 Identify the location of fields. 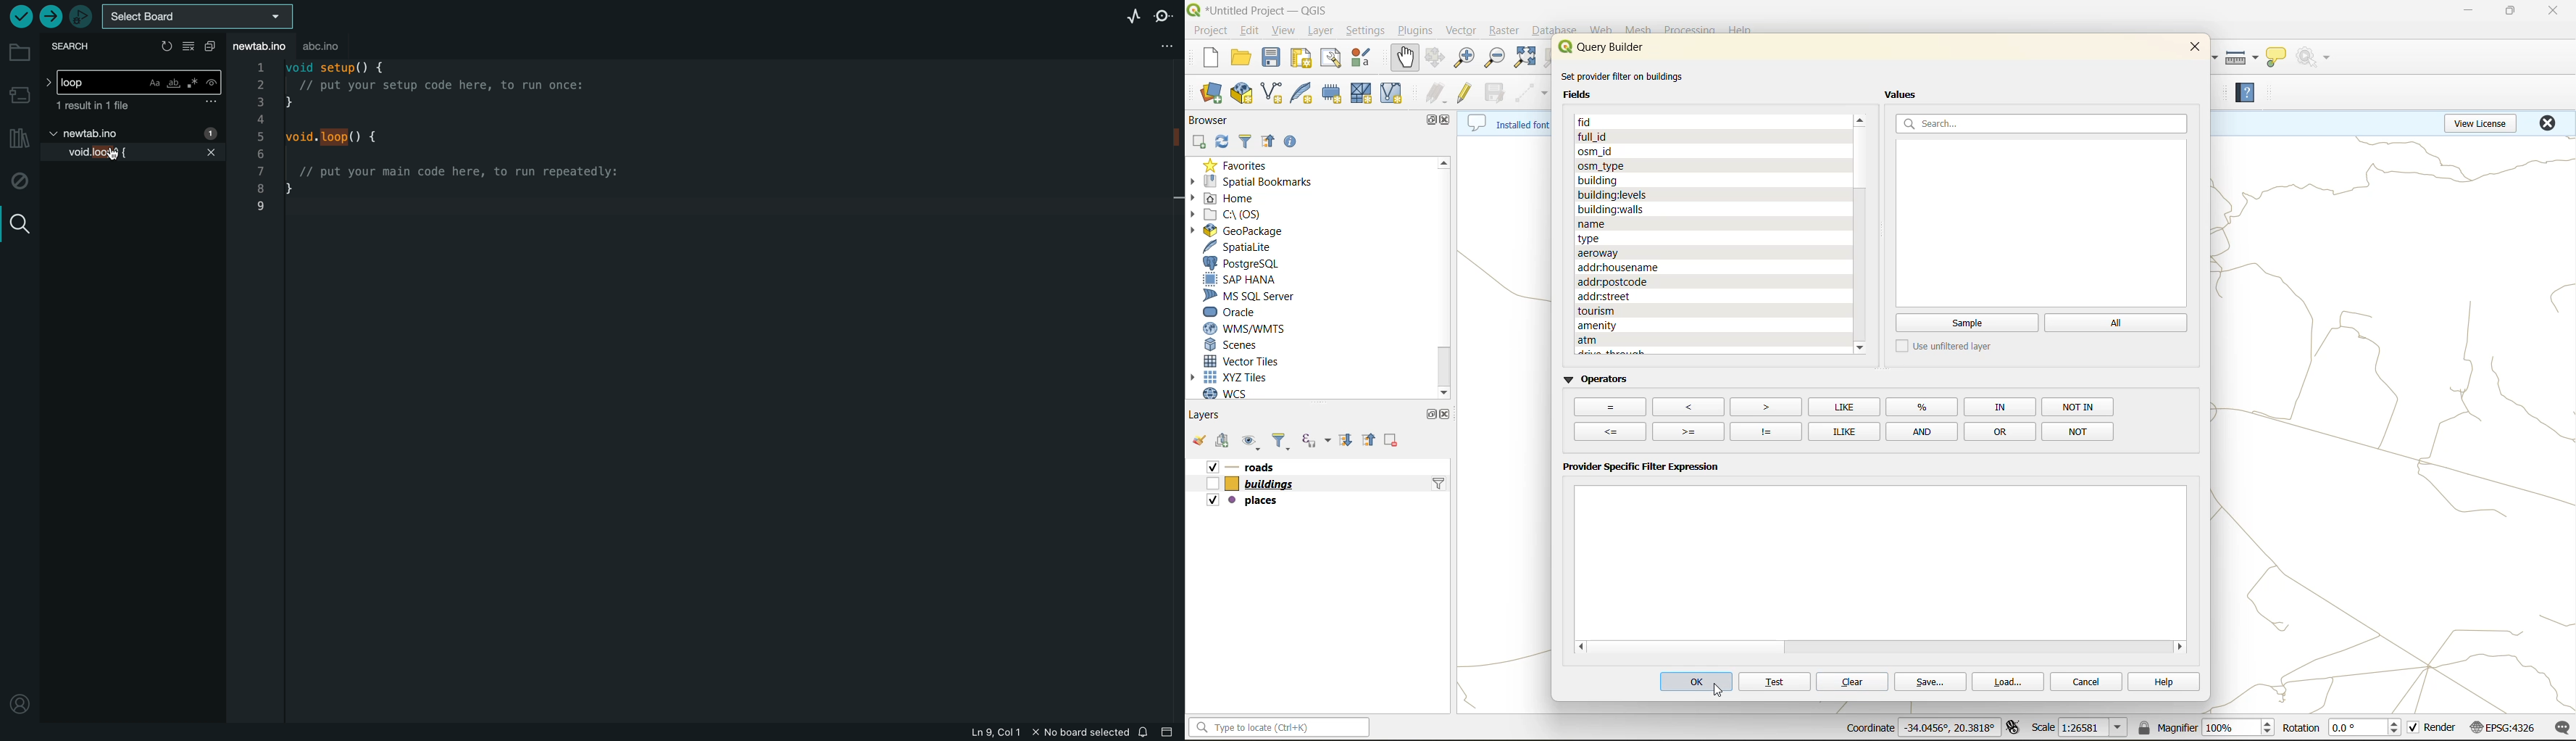
(1609, 297).